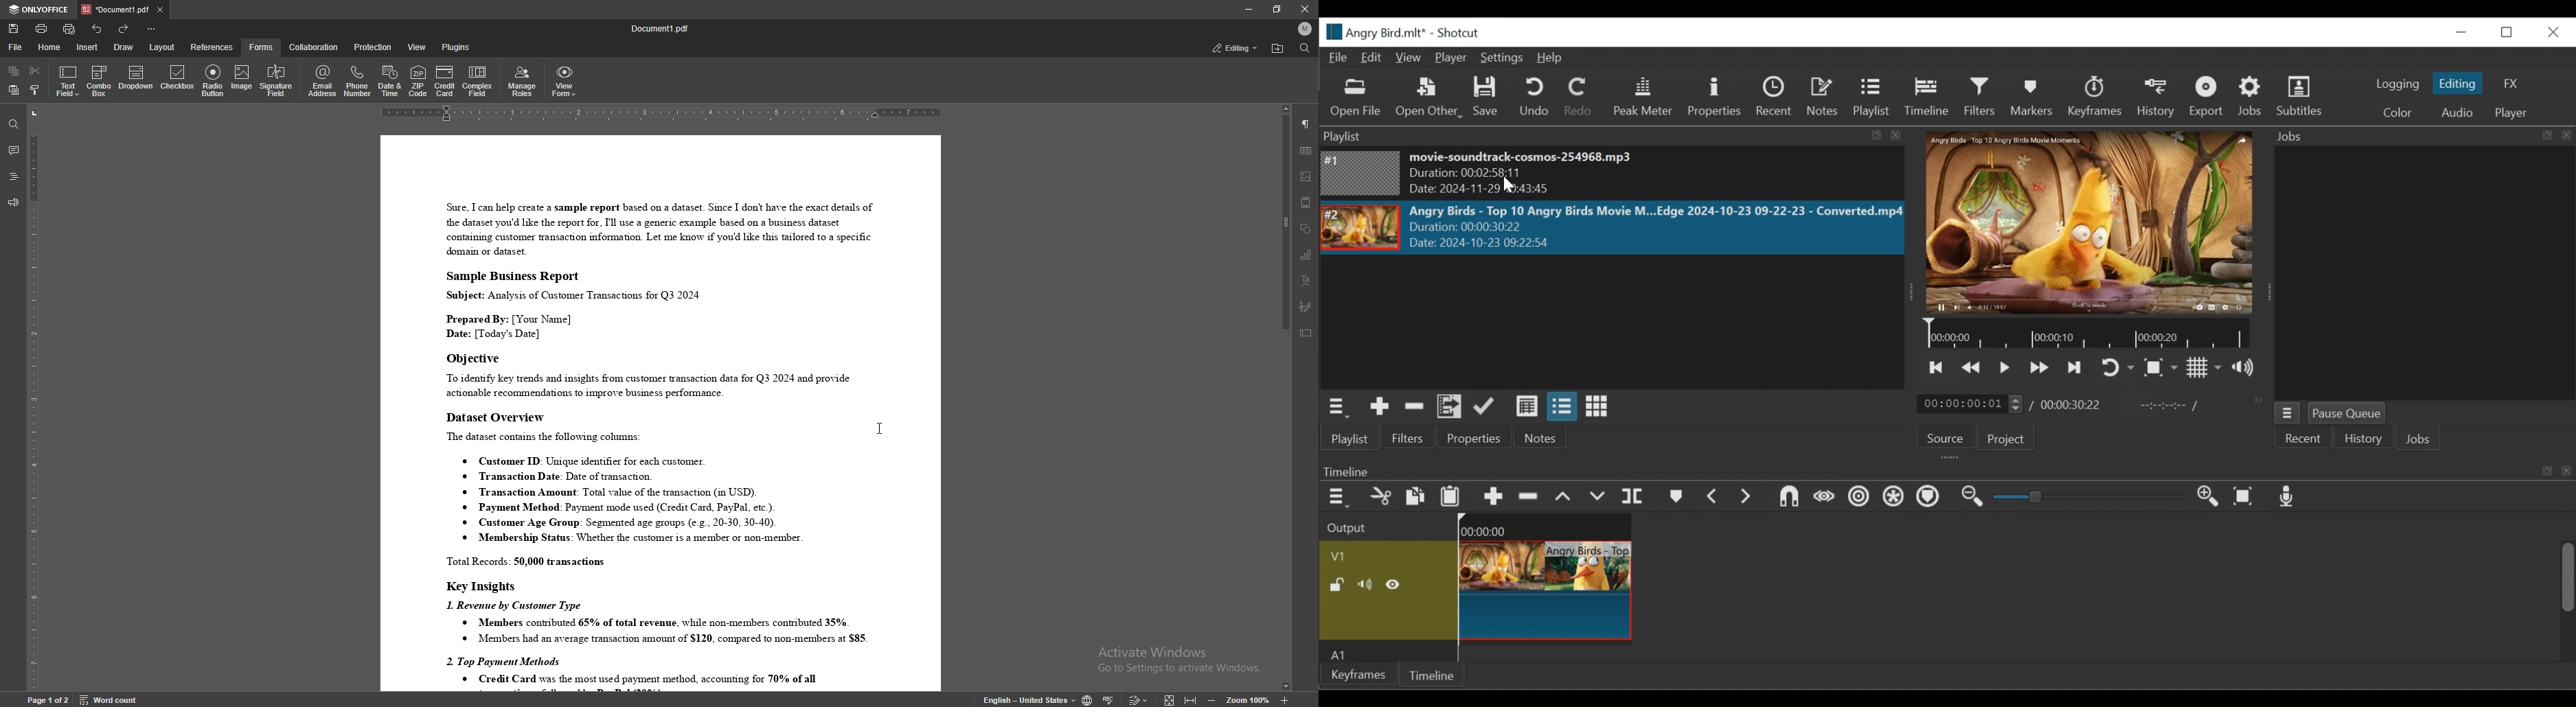 The height and width of the screenshot is (728, 2576). I want to click on Audio Track, so click(1386, 652).